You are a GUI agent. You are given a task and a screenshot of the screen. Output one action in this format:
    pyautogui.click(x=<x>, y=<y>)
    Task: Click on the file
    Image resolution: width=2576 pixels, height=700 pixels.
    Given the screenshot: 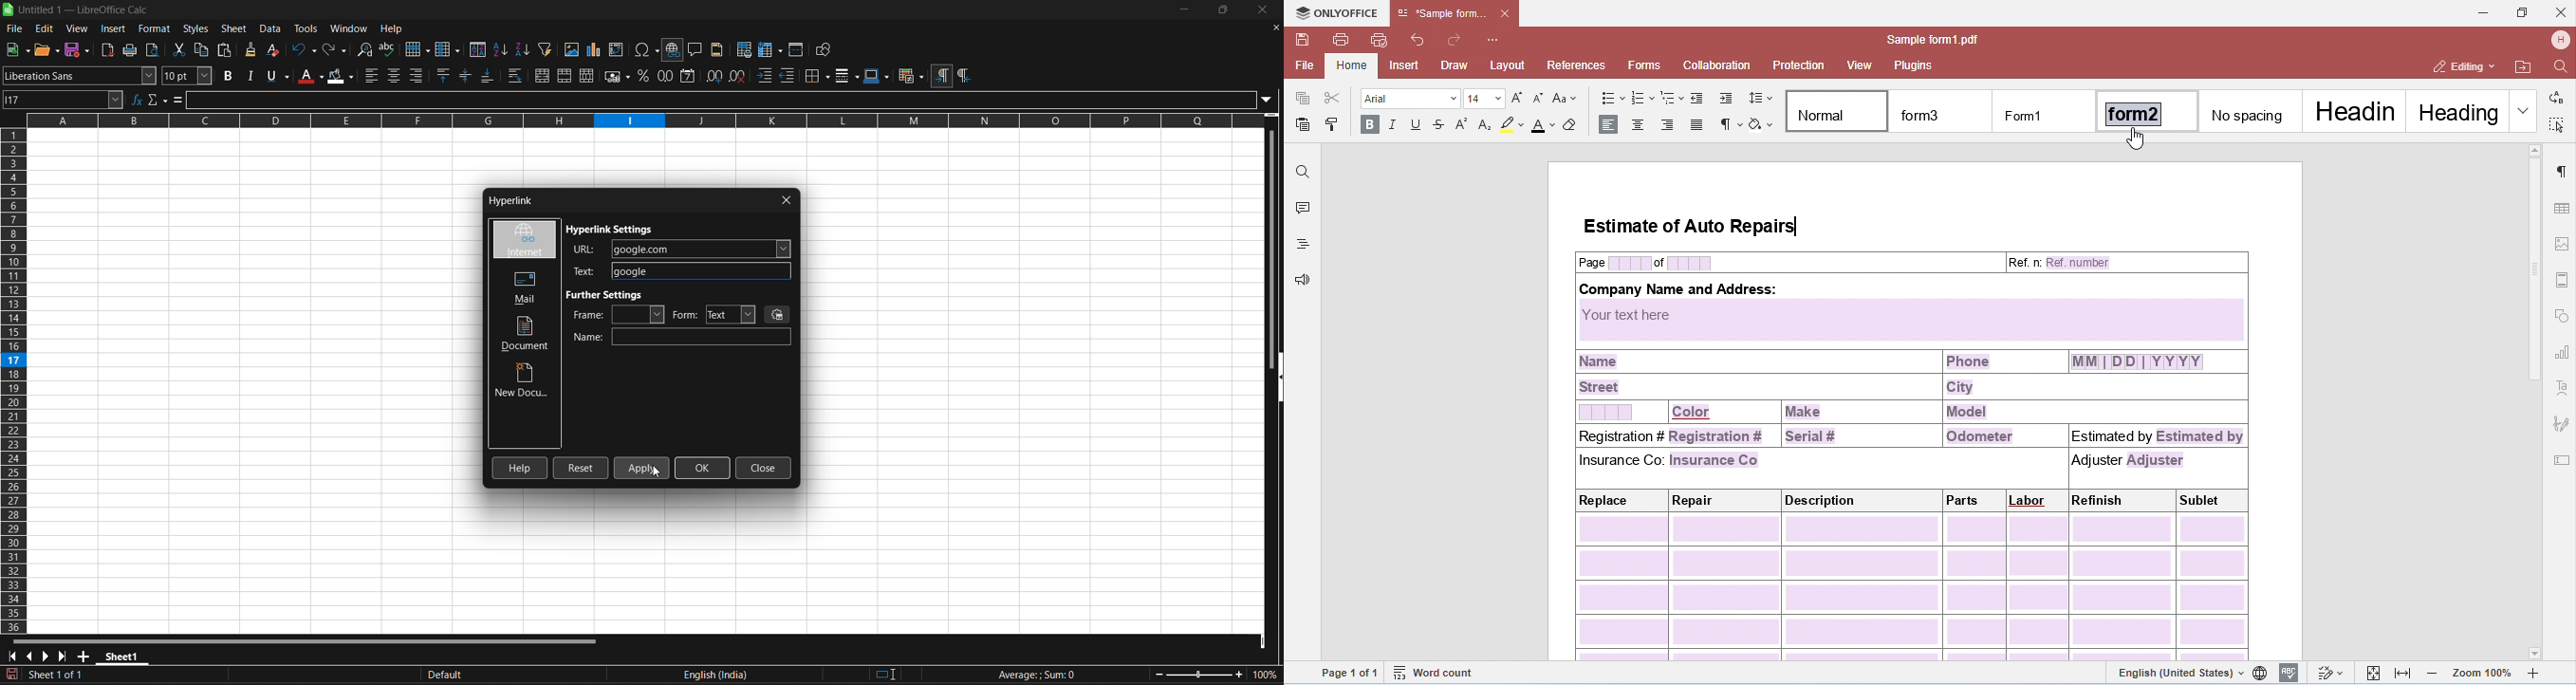 What is the action you would take?
    pyautogui.click(x=15, y=30)
    